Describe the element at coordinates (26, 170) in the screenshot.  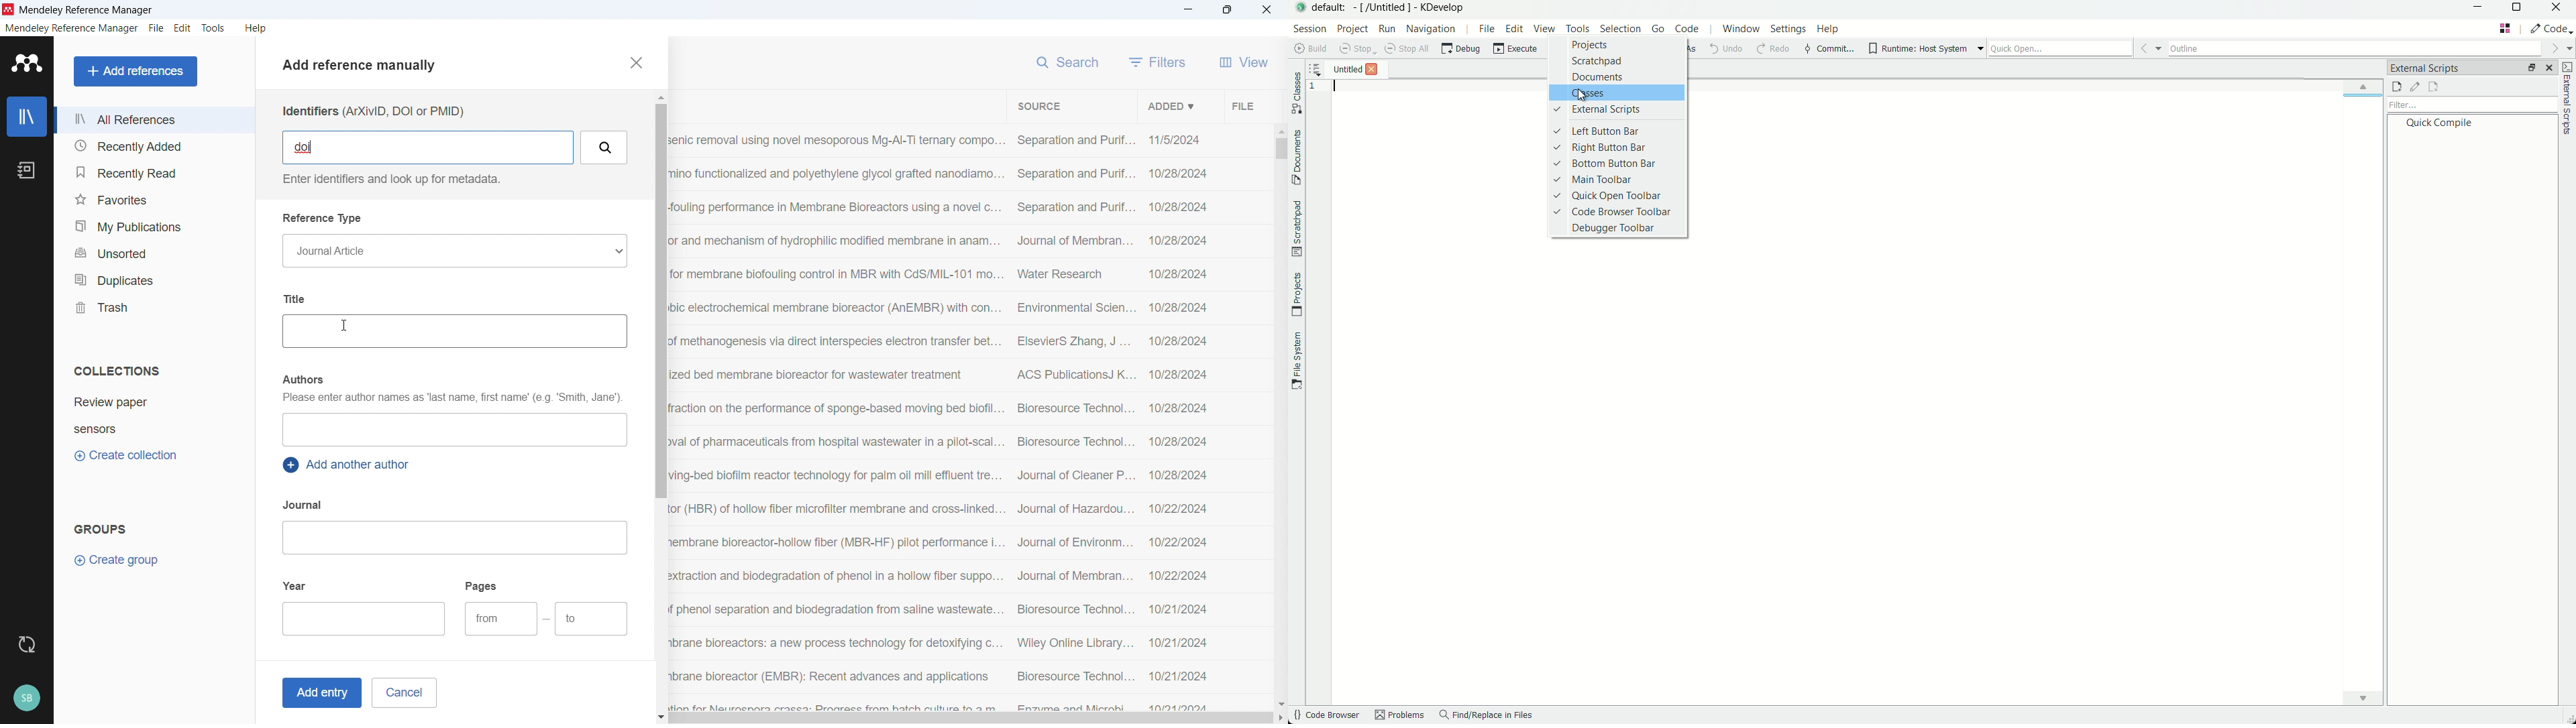
I see `Notebook ` at that location.